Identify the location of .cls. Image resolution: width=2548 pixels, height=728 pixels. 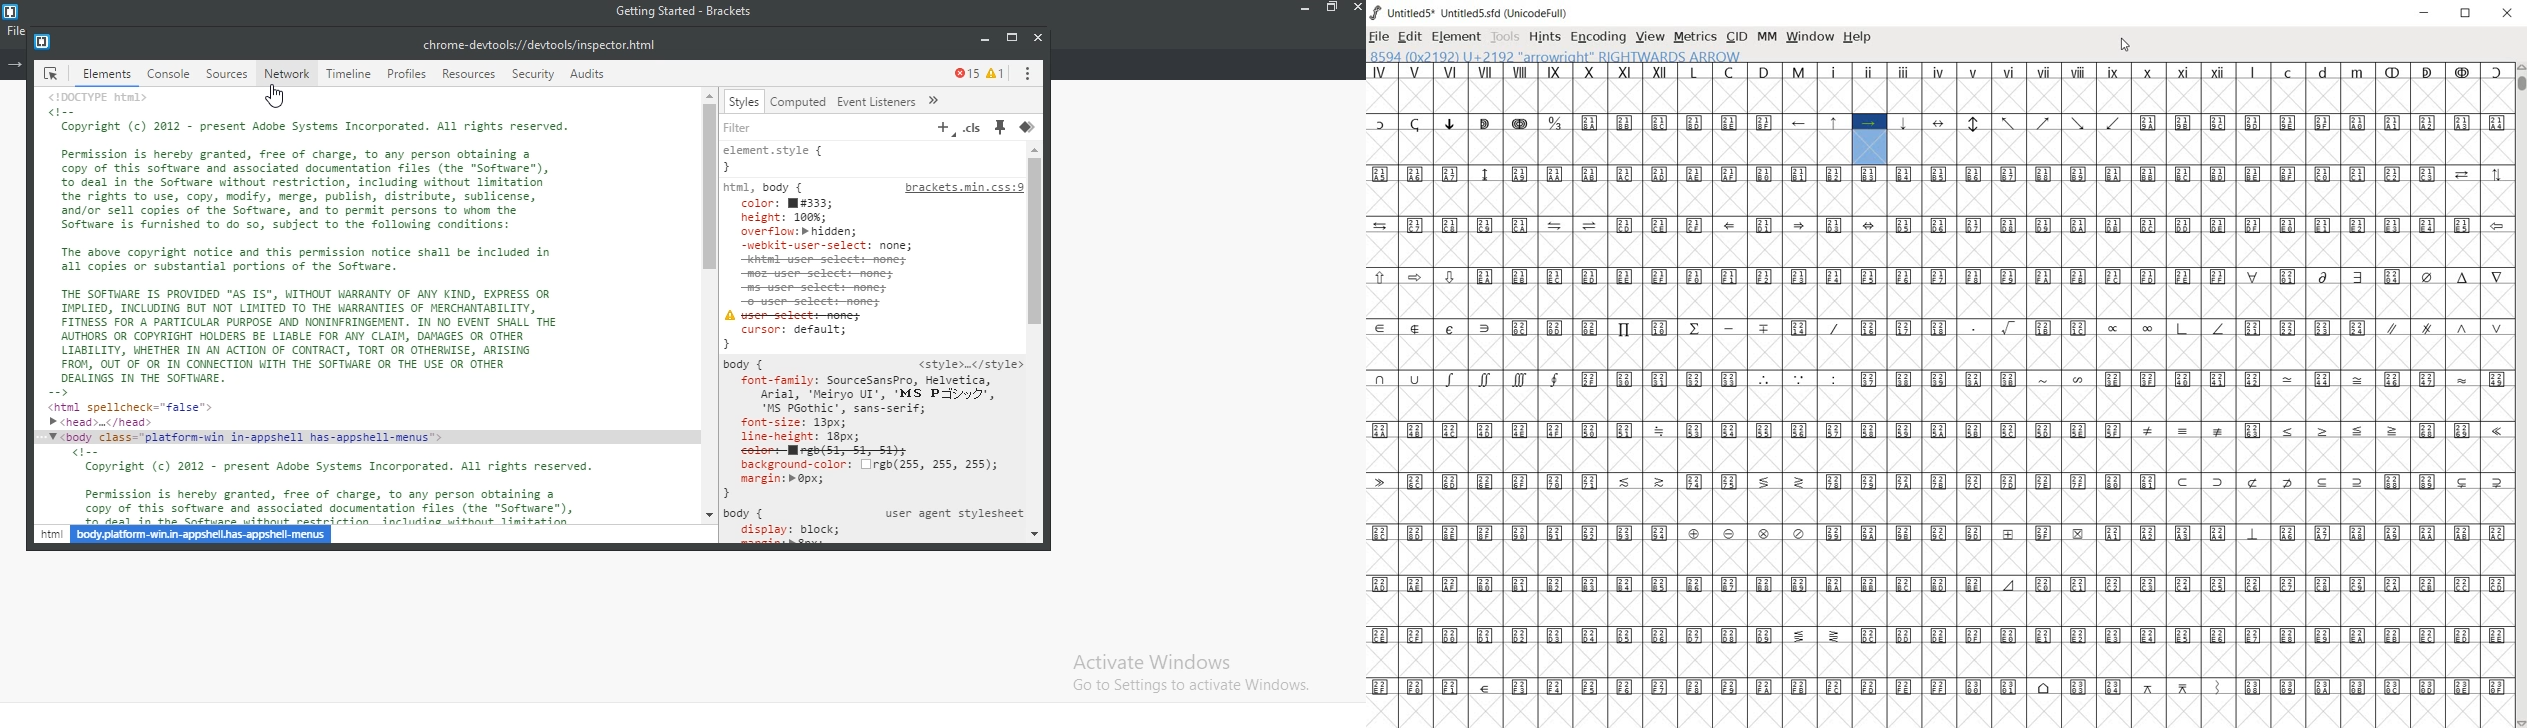
(972, 128).